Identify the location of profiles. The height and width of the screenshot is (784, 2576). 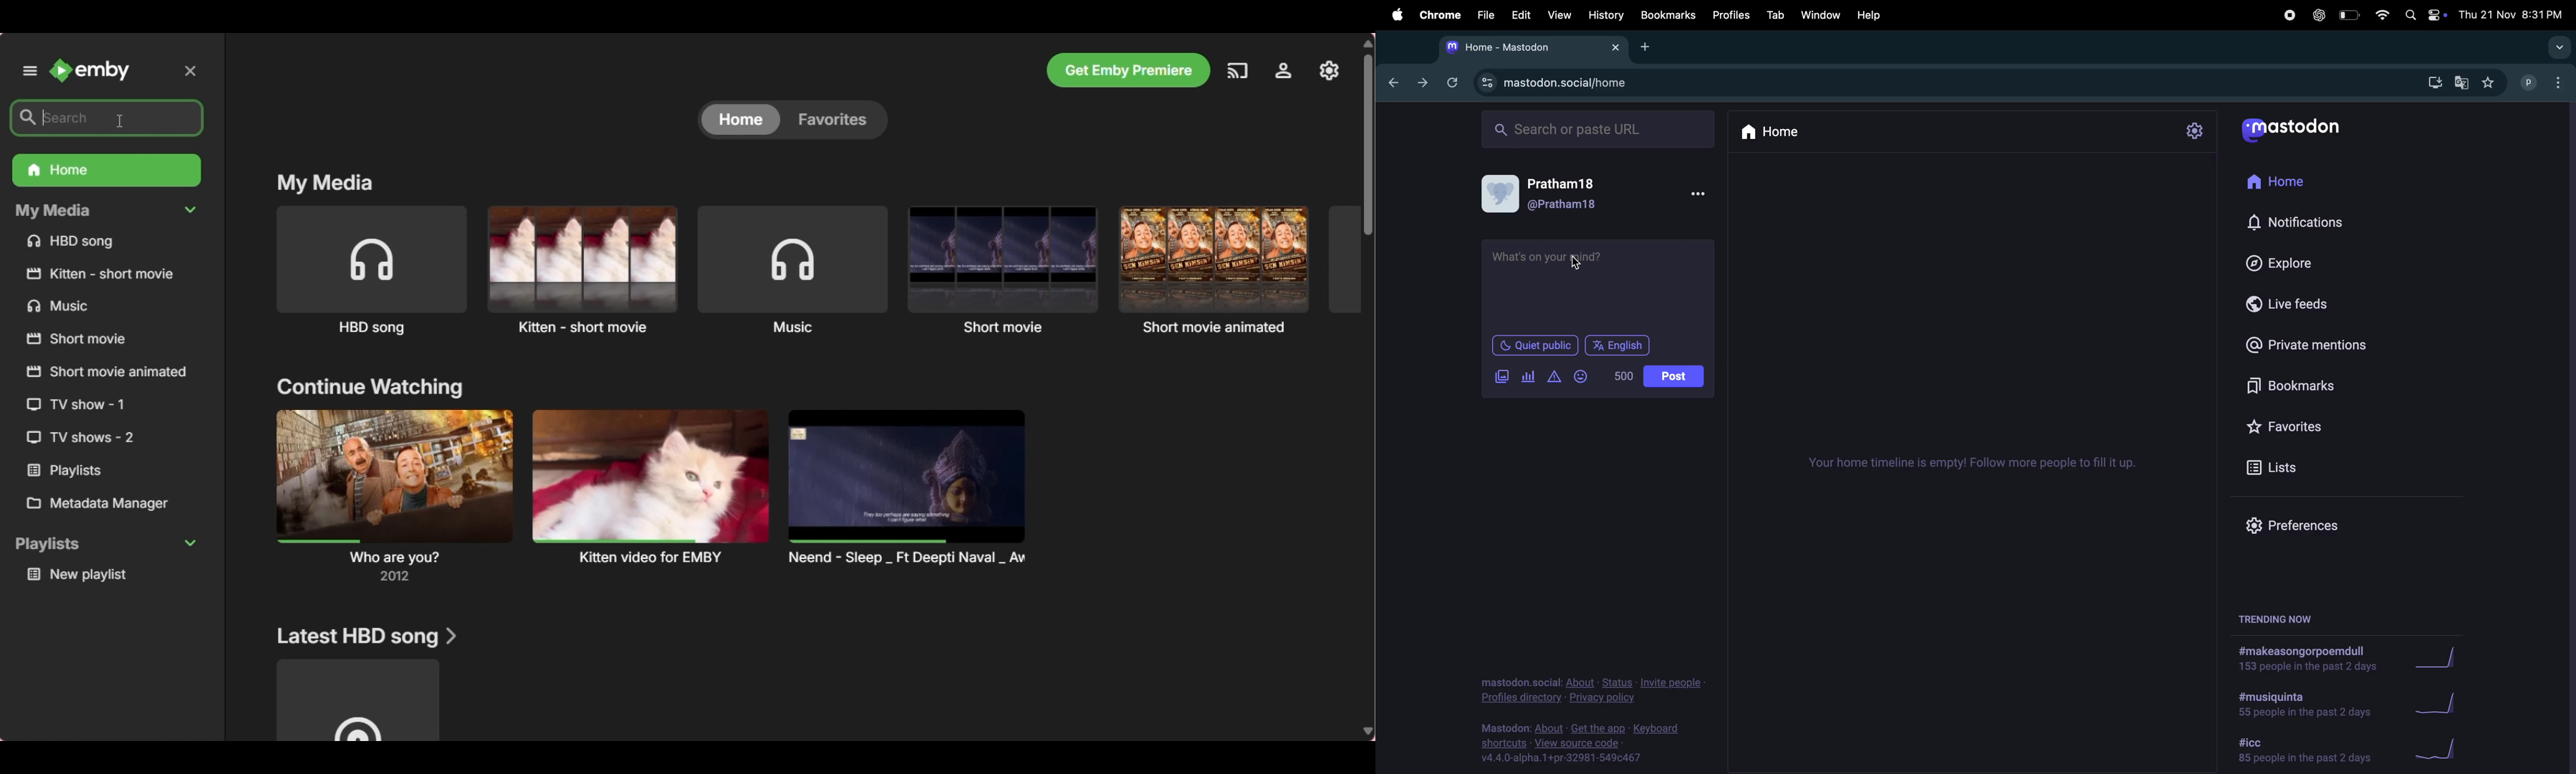
(1729, 15).